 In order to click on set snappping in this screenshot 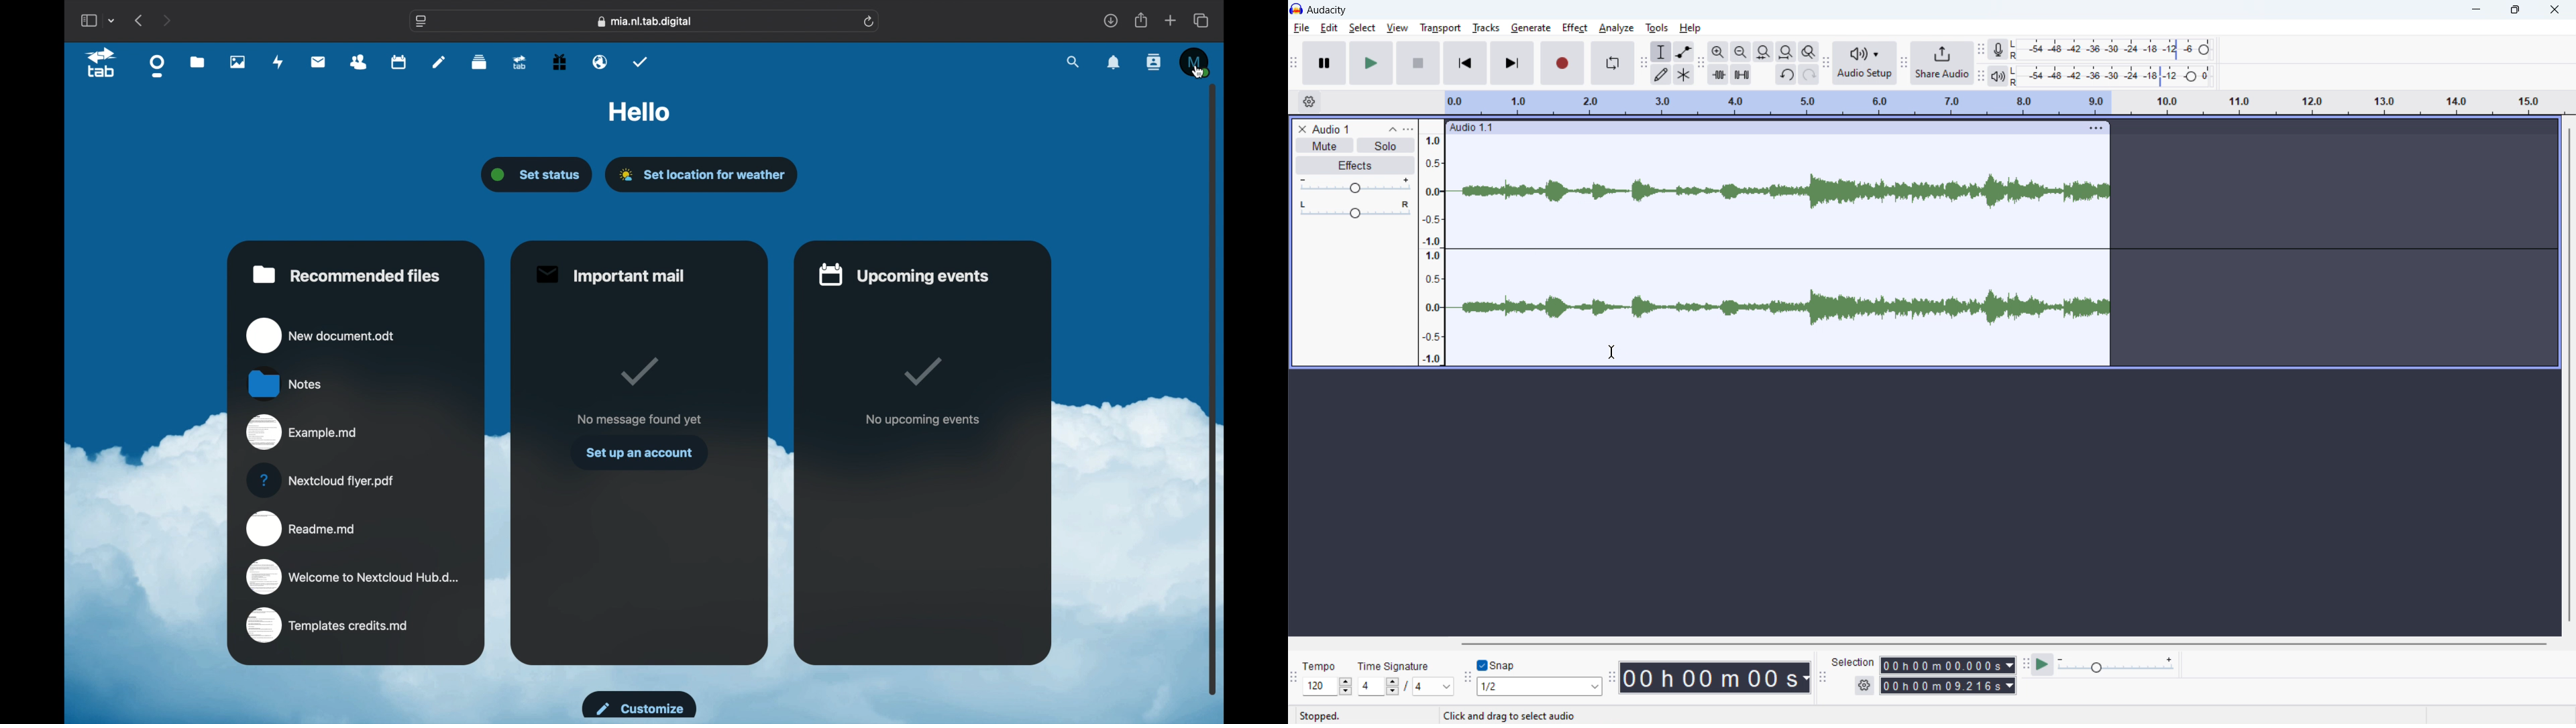, I will do `click(1540, 686)`.